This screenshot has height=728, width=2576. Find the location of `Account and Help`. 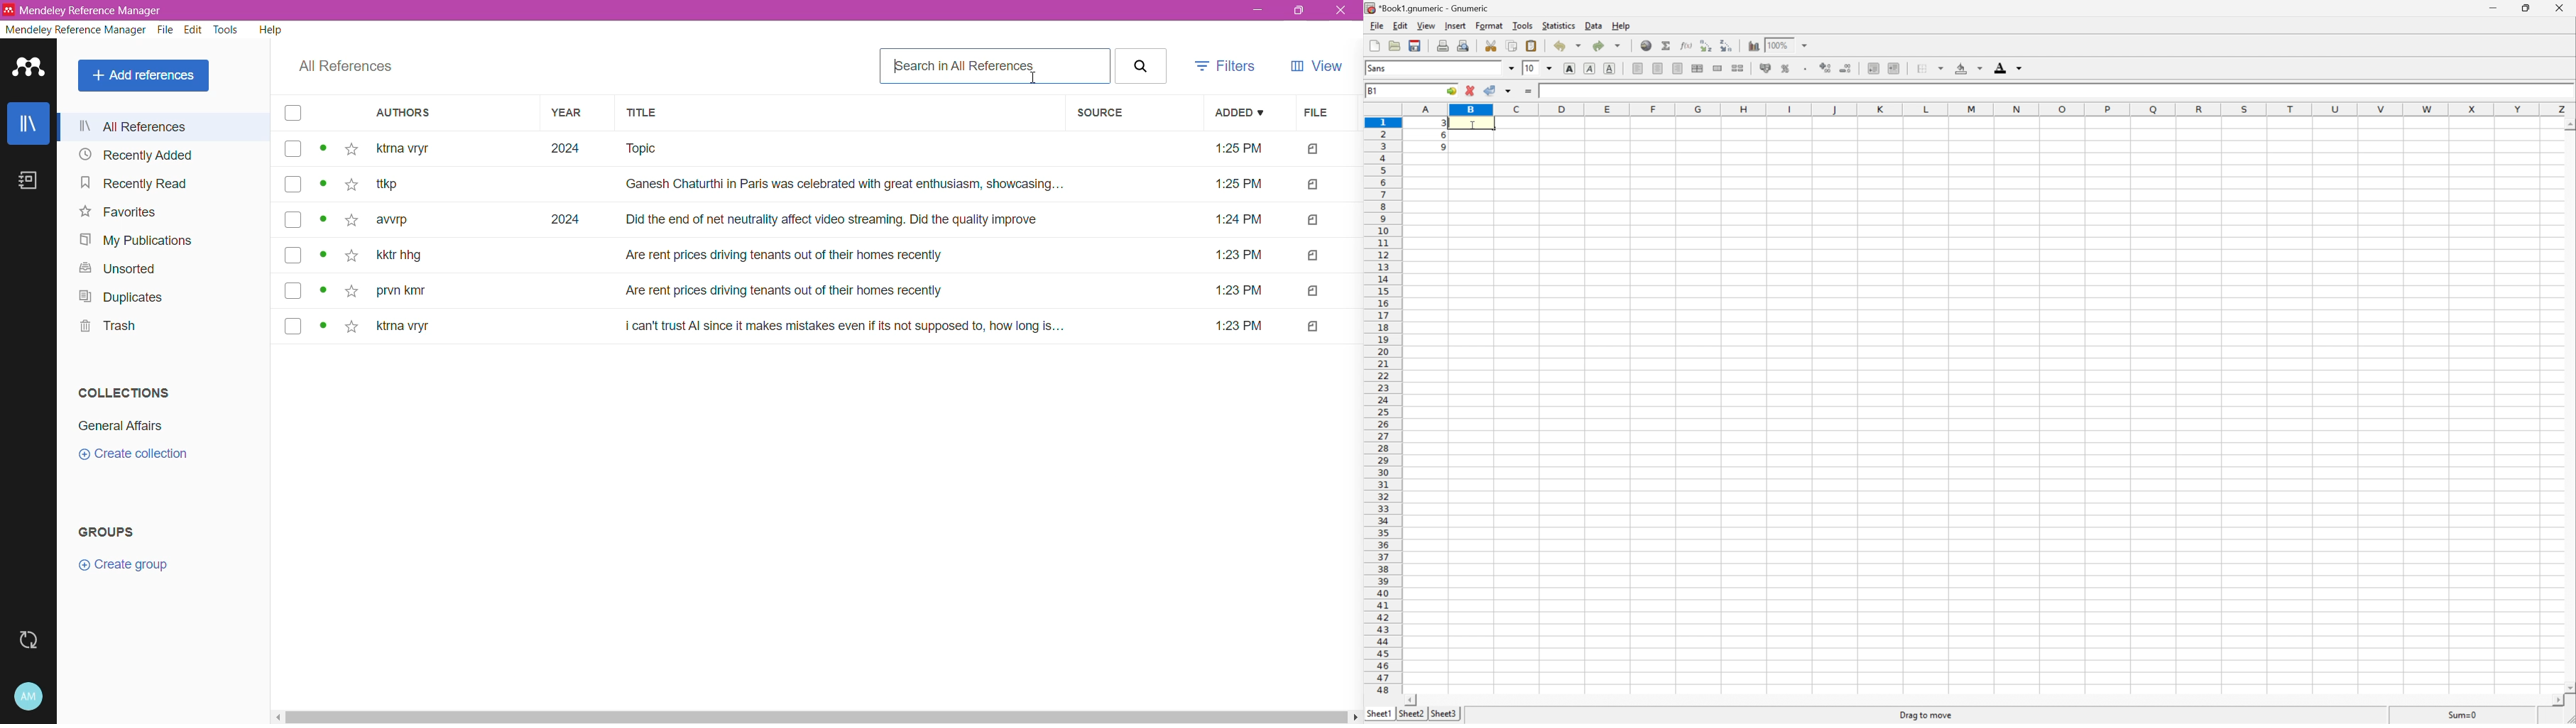

Account and Help is located at coordinates (29, 697).